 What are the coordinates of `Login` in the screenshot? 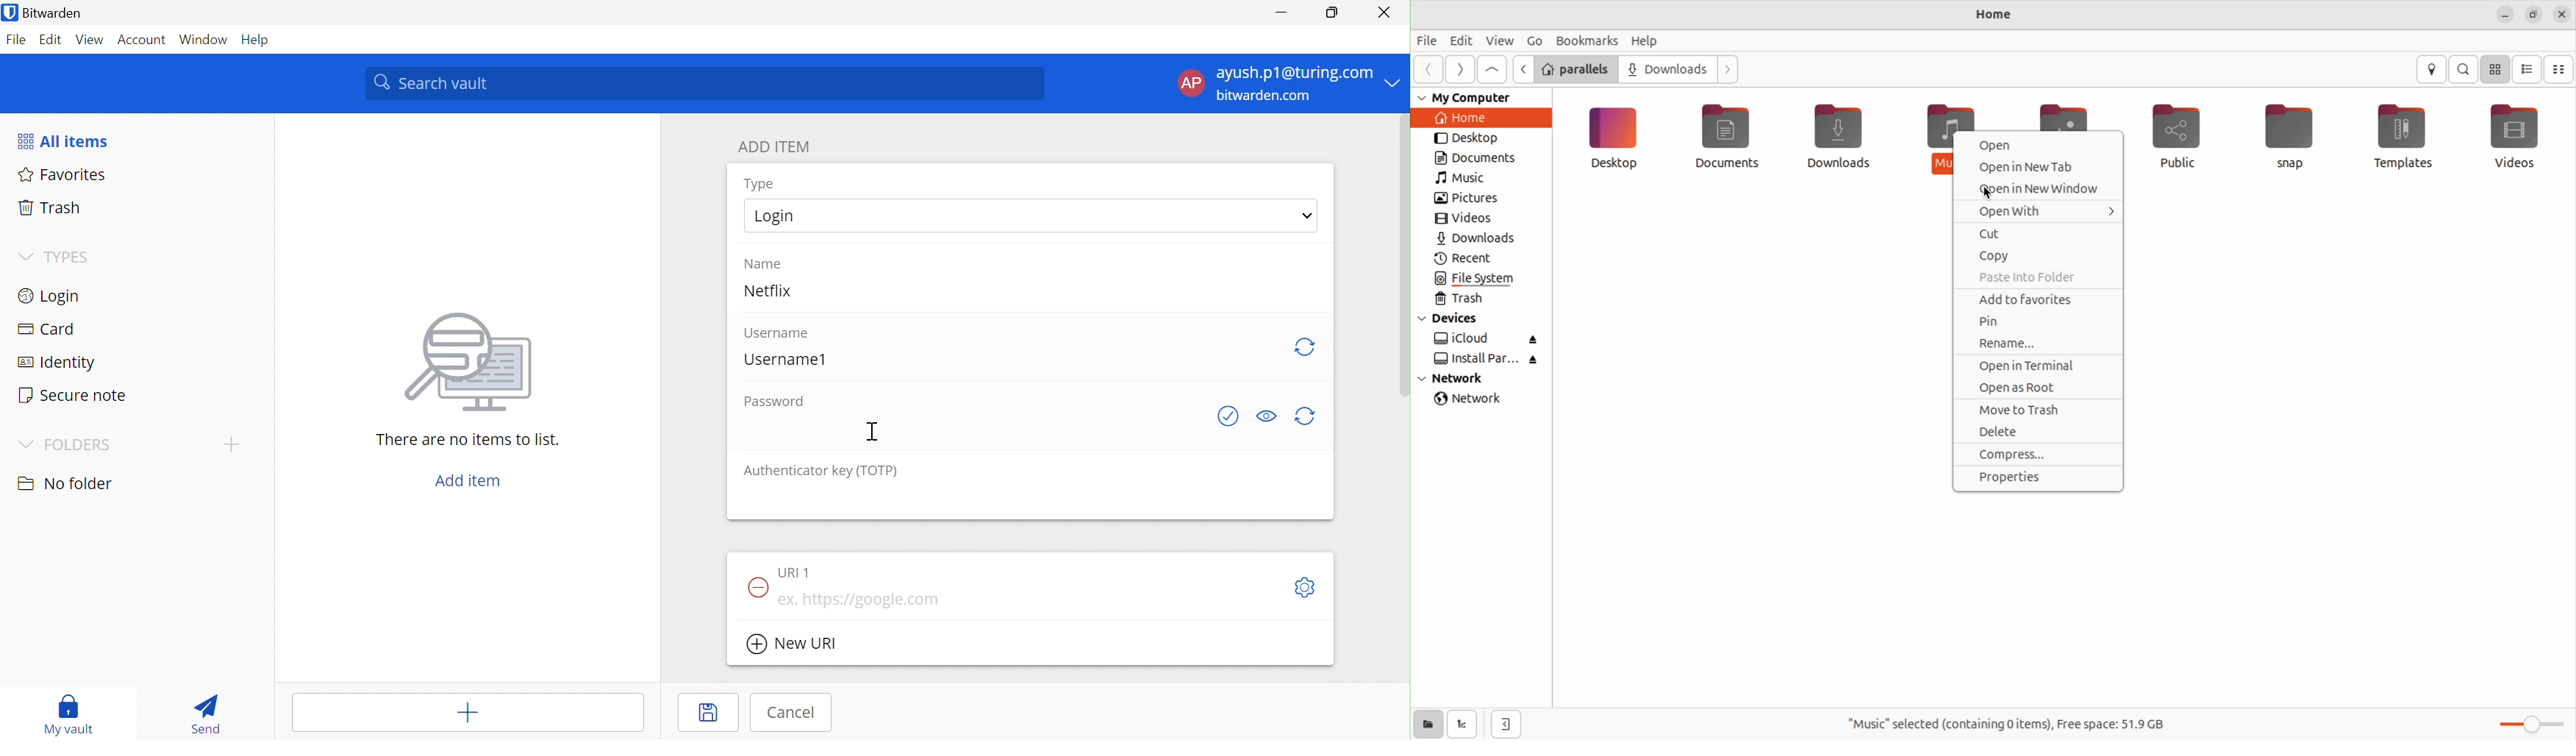 It's located at (1030, 217).